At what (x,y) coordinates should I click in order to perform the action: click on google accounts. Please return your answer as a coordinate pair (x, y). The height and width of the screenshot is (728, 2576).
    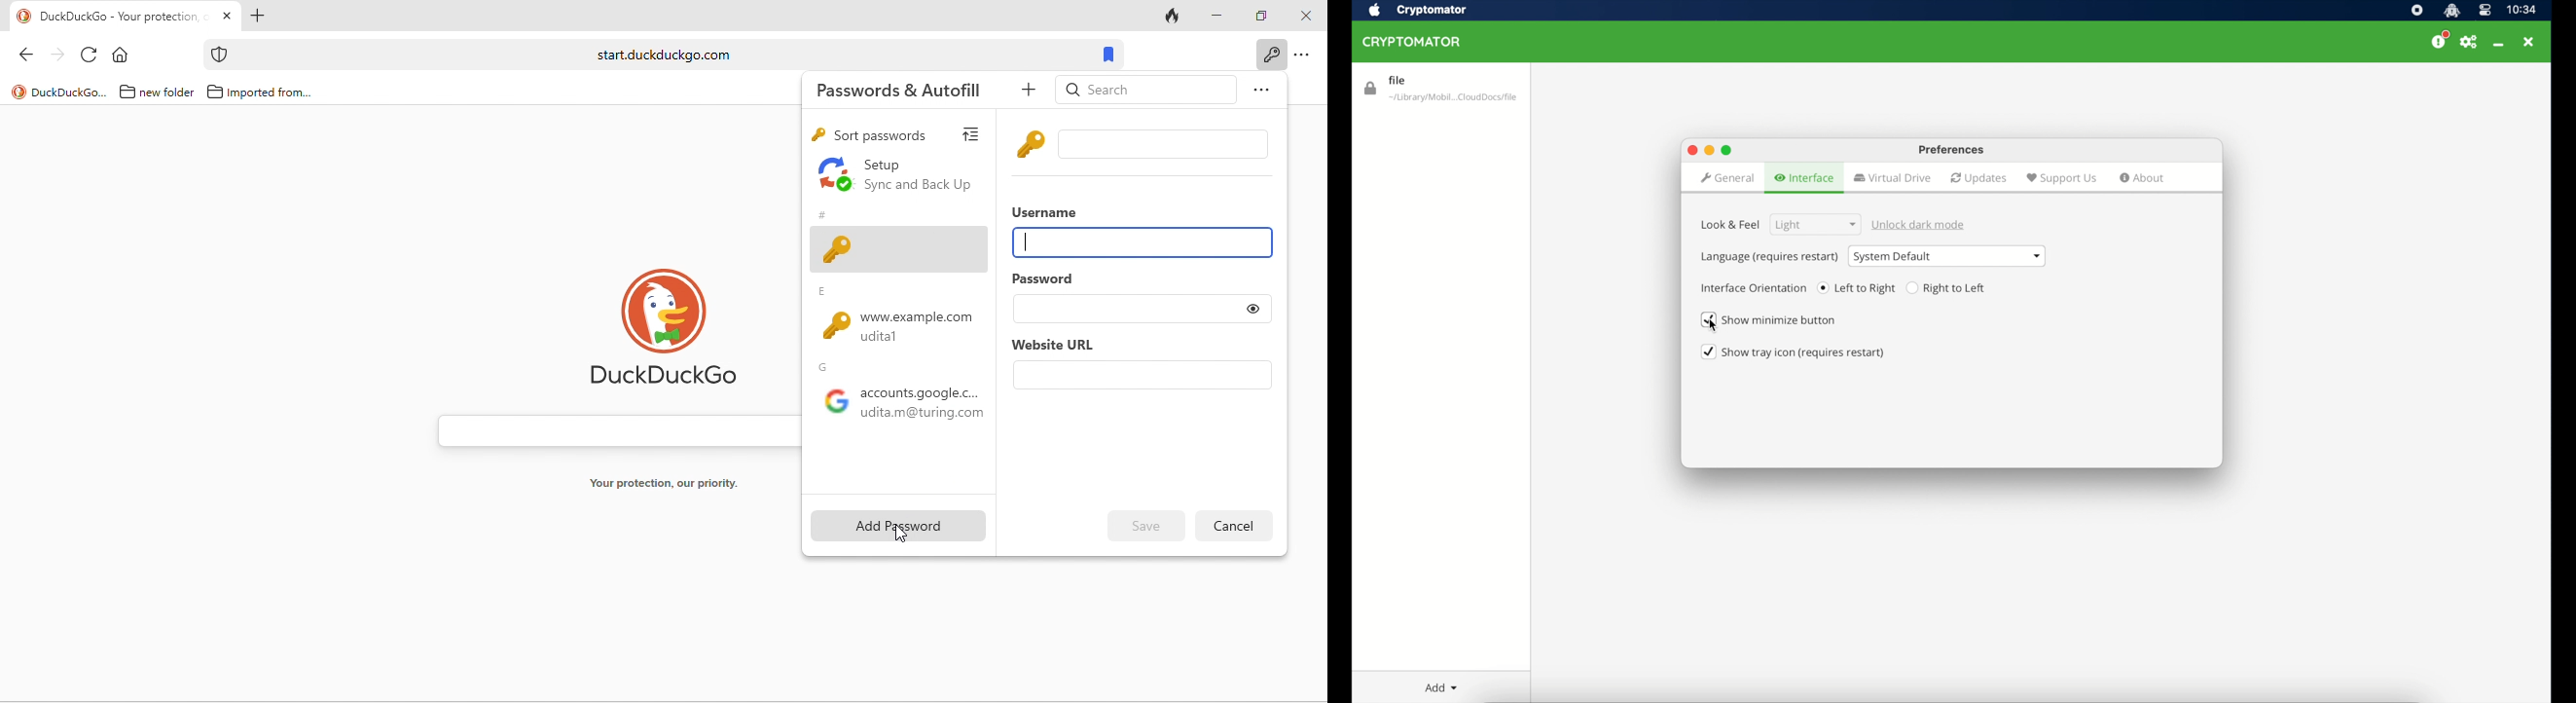
    Looking at the image, I should click on (898, 407).